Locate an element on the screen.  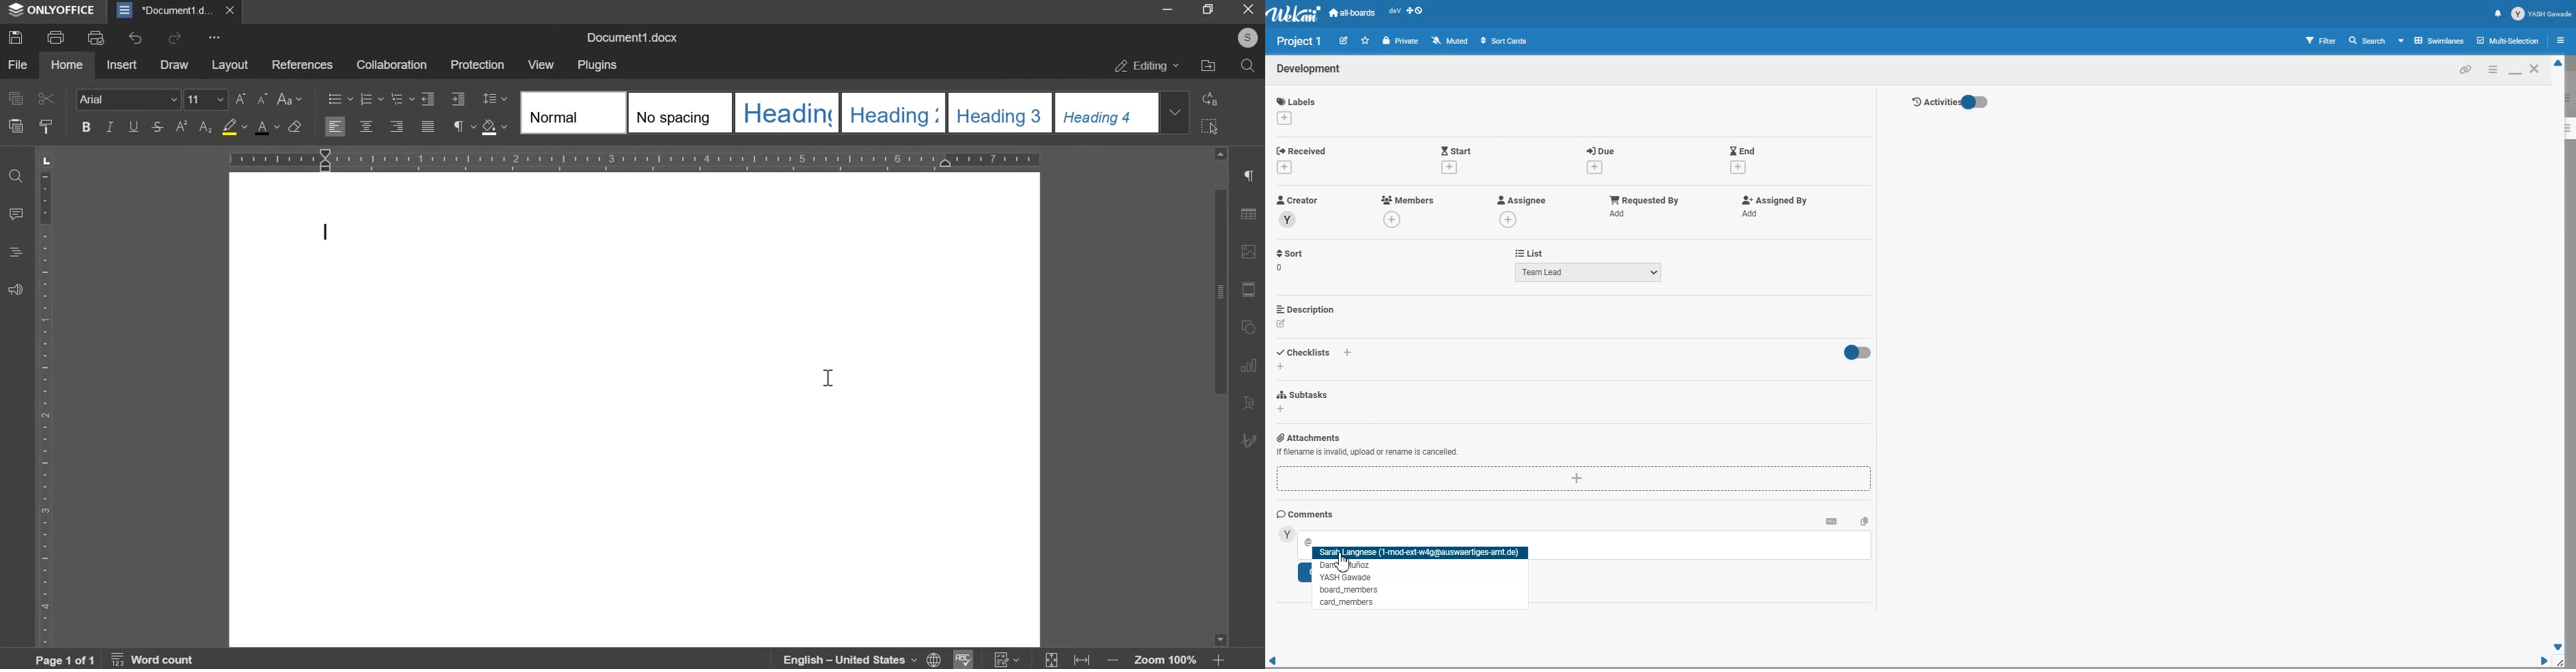
add is located at coordinates (1349, 353).